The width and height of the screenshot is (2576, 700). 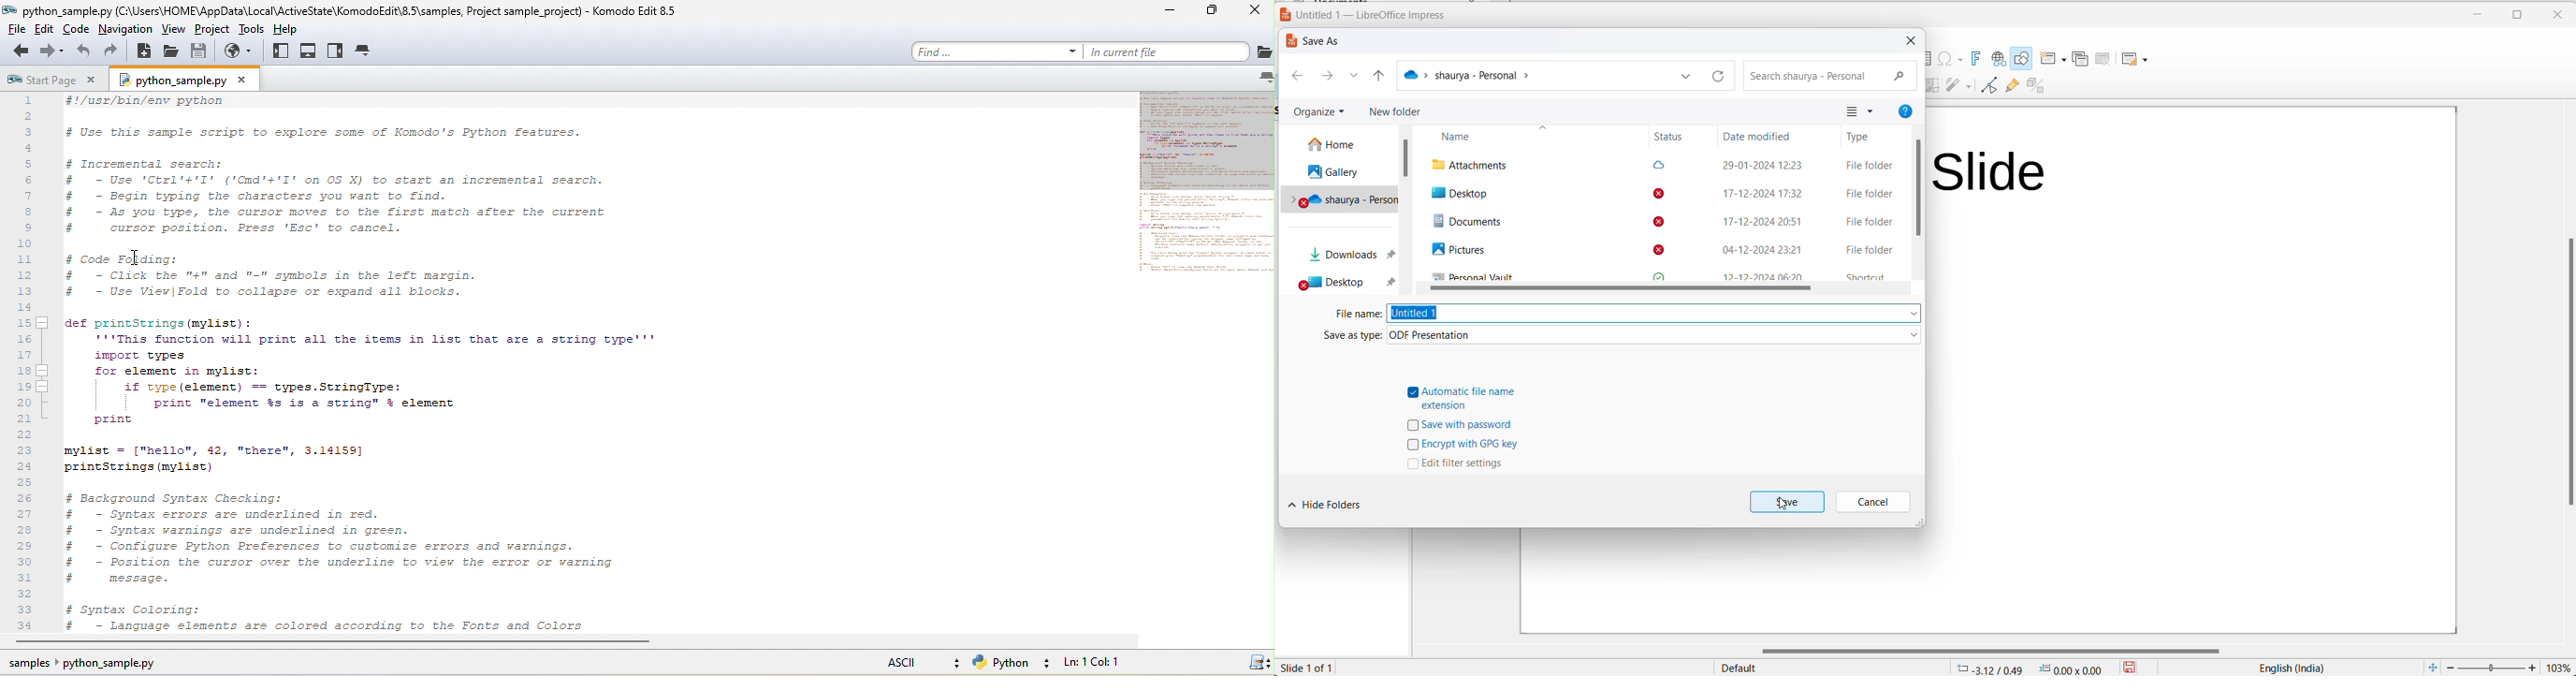 I want to click on attachments, so click(x=1476, y=164).